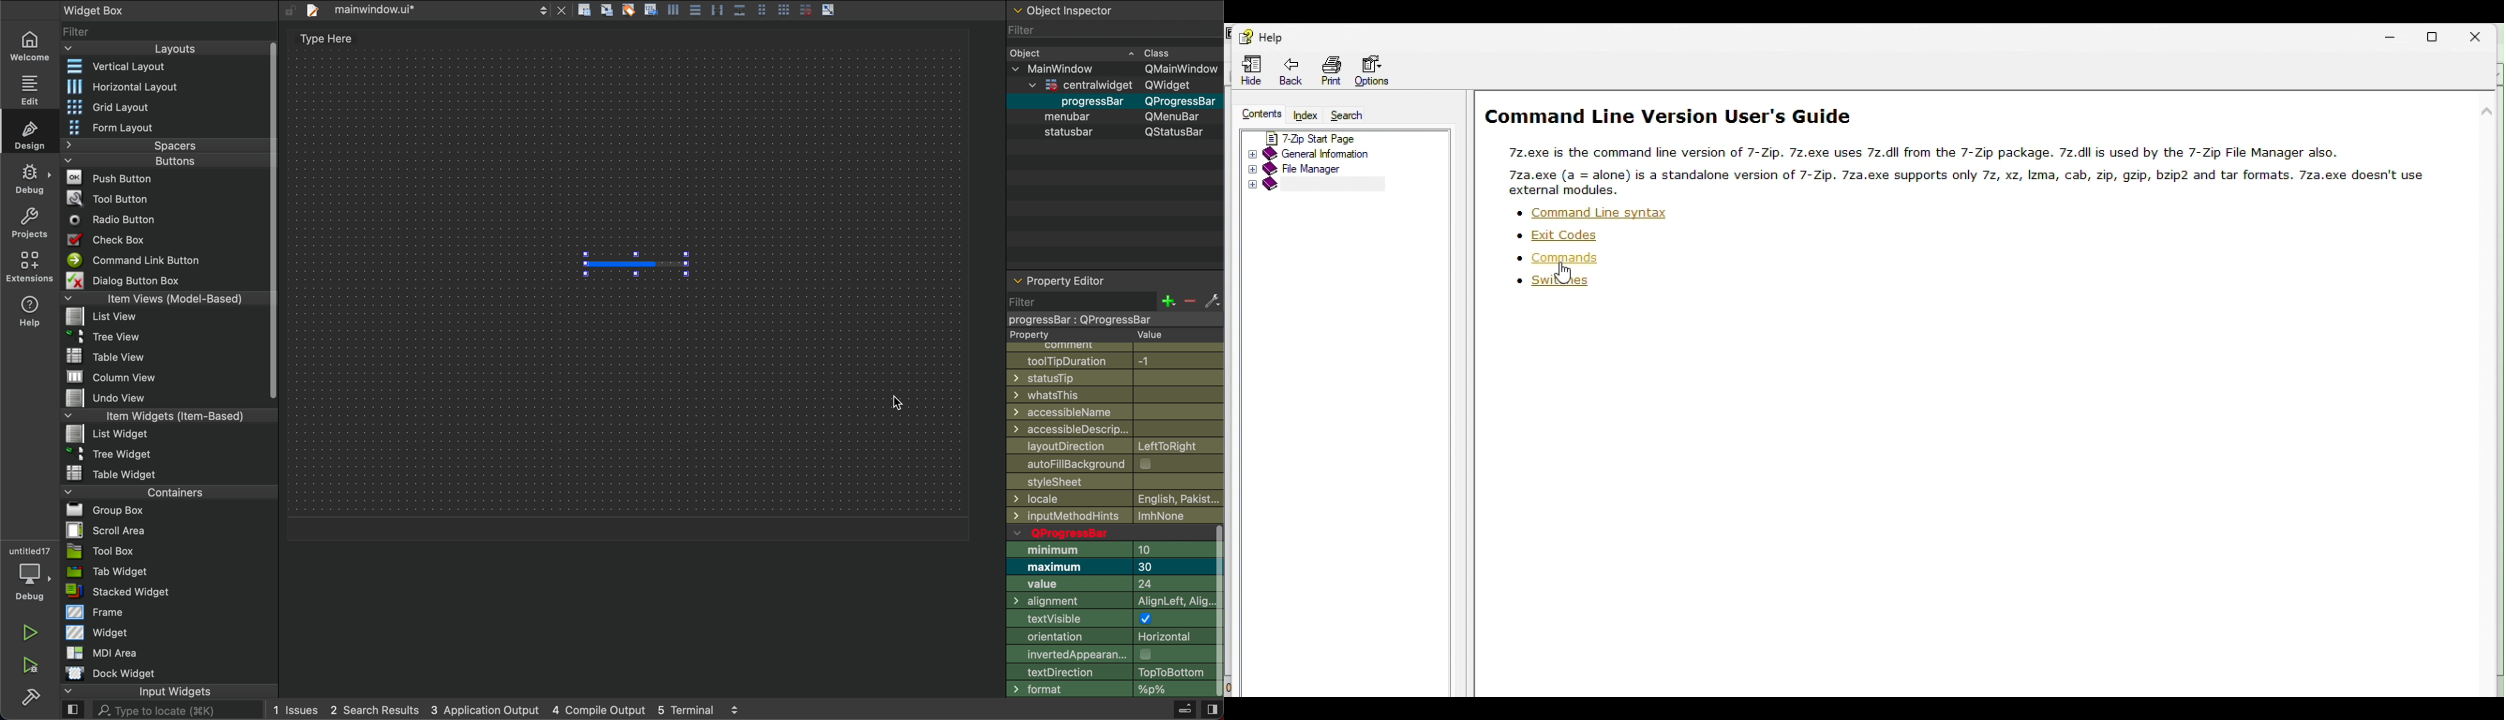 This screenshot has height=728, width=2520. Describe the element at coordinates (156, 48) in the screenshot. I see `Layout` at that location.